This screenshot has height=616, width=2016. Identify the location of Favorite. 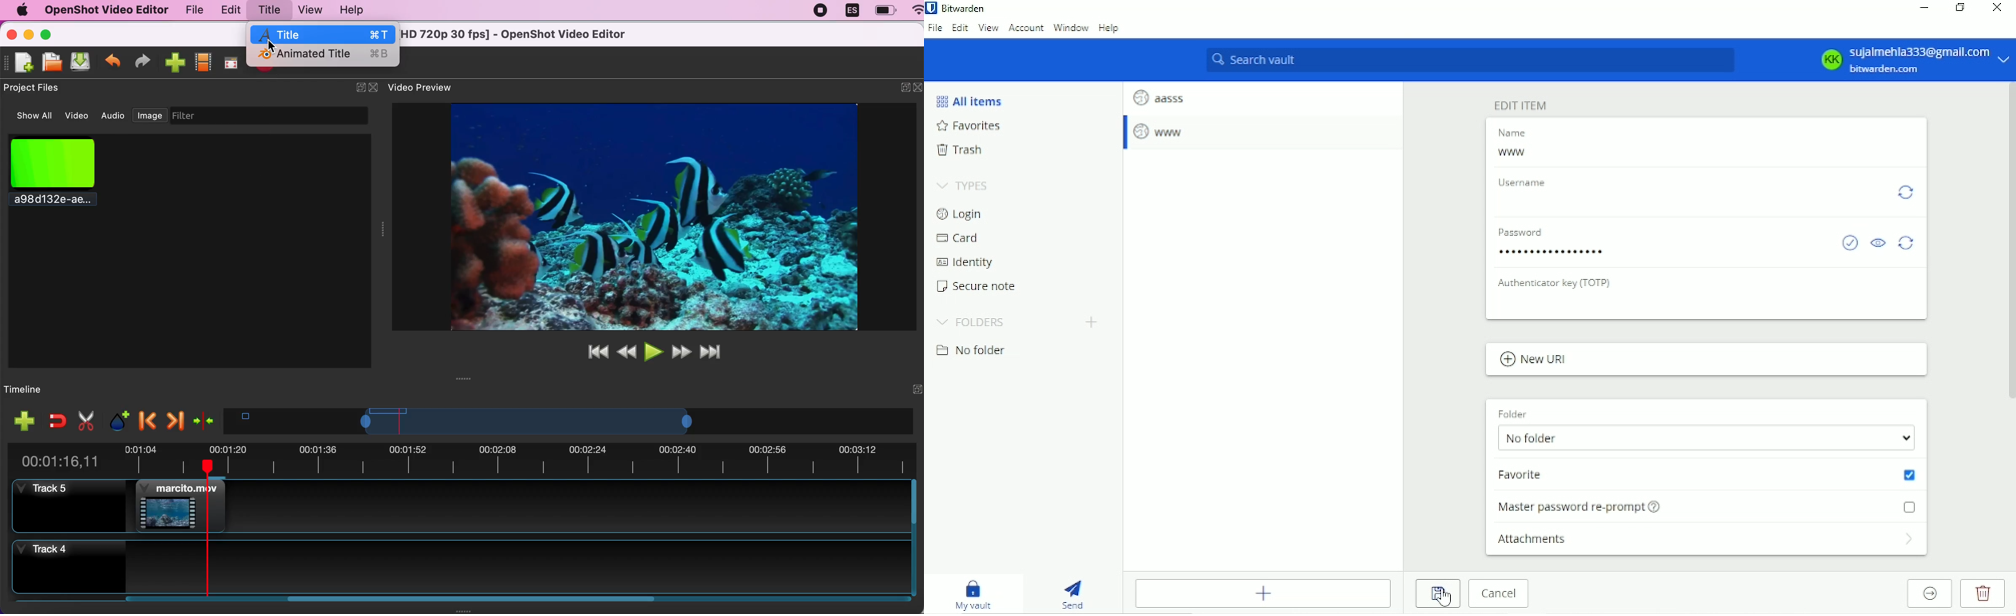
(1708, 475).